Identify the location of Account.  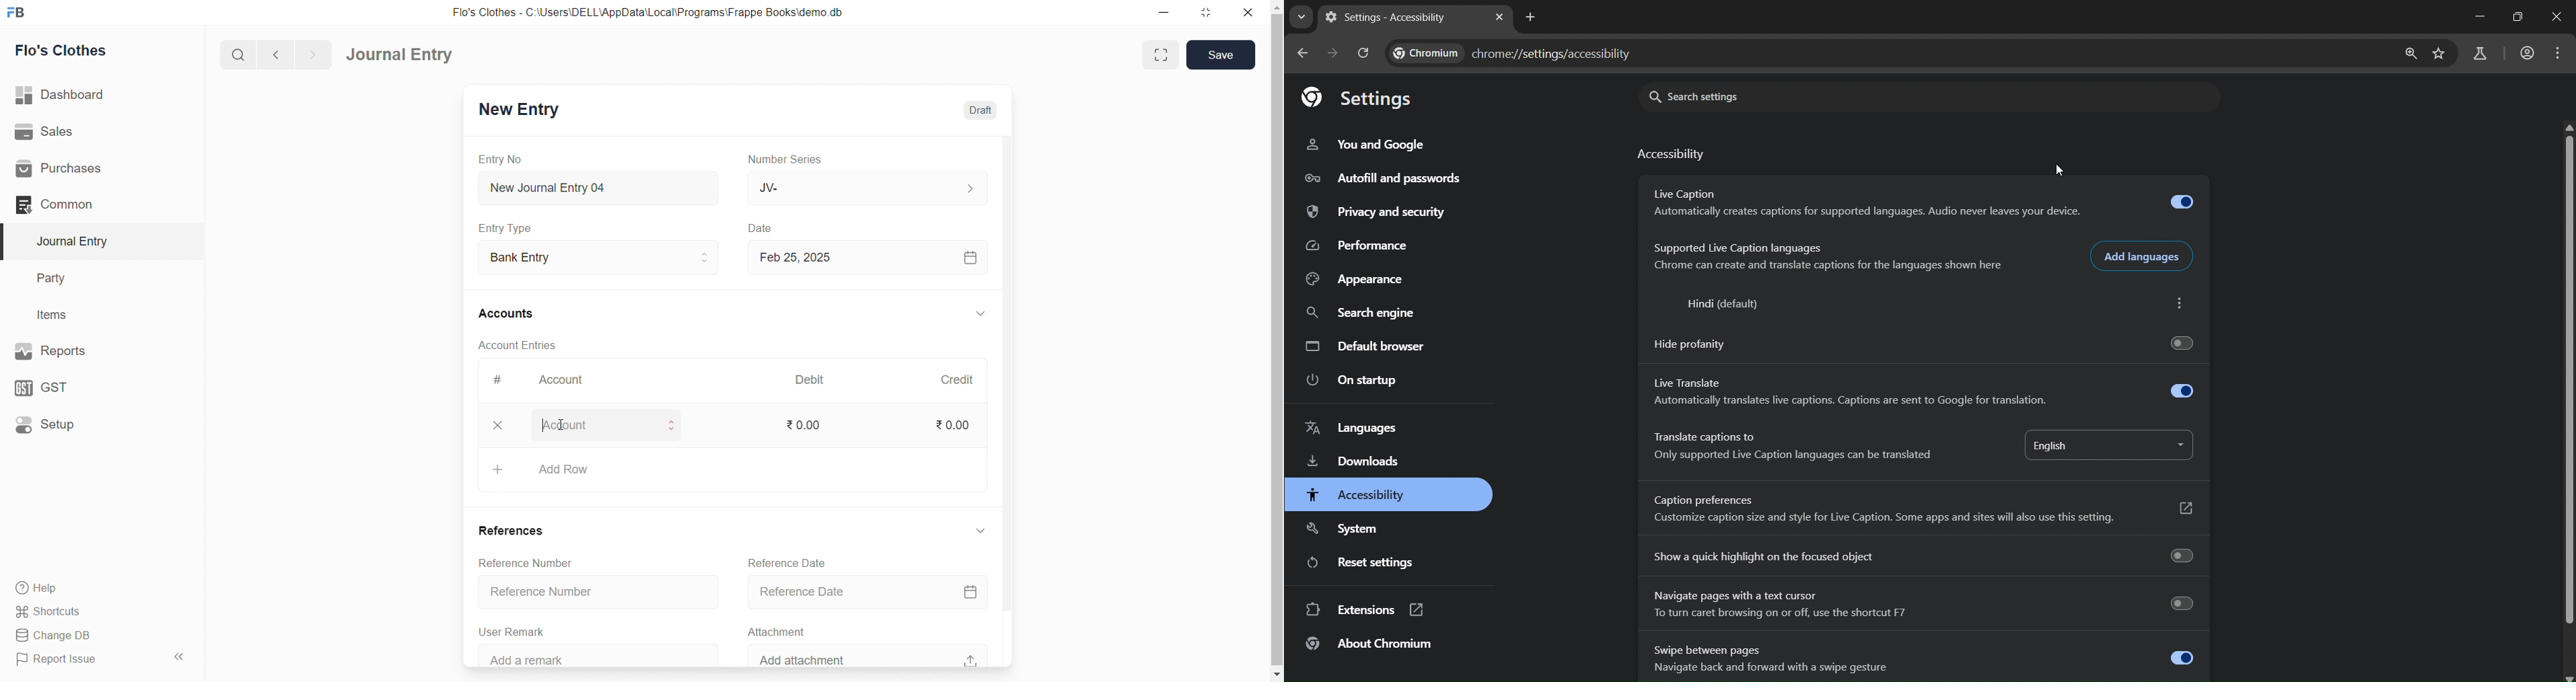
(565, 382).